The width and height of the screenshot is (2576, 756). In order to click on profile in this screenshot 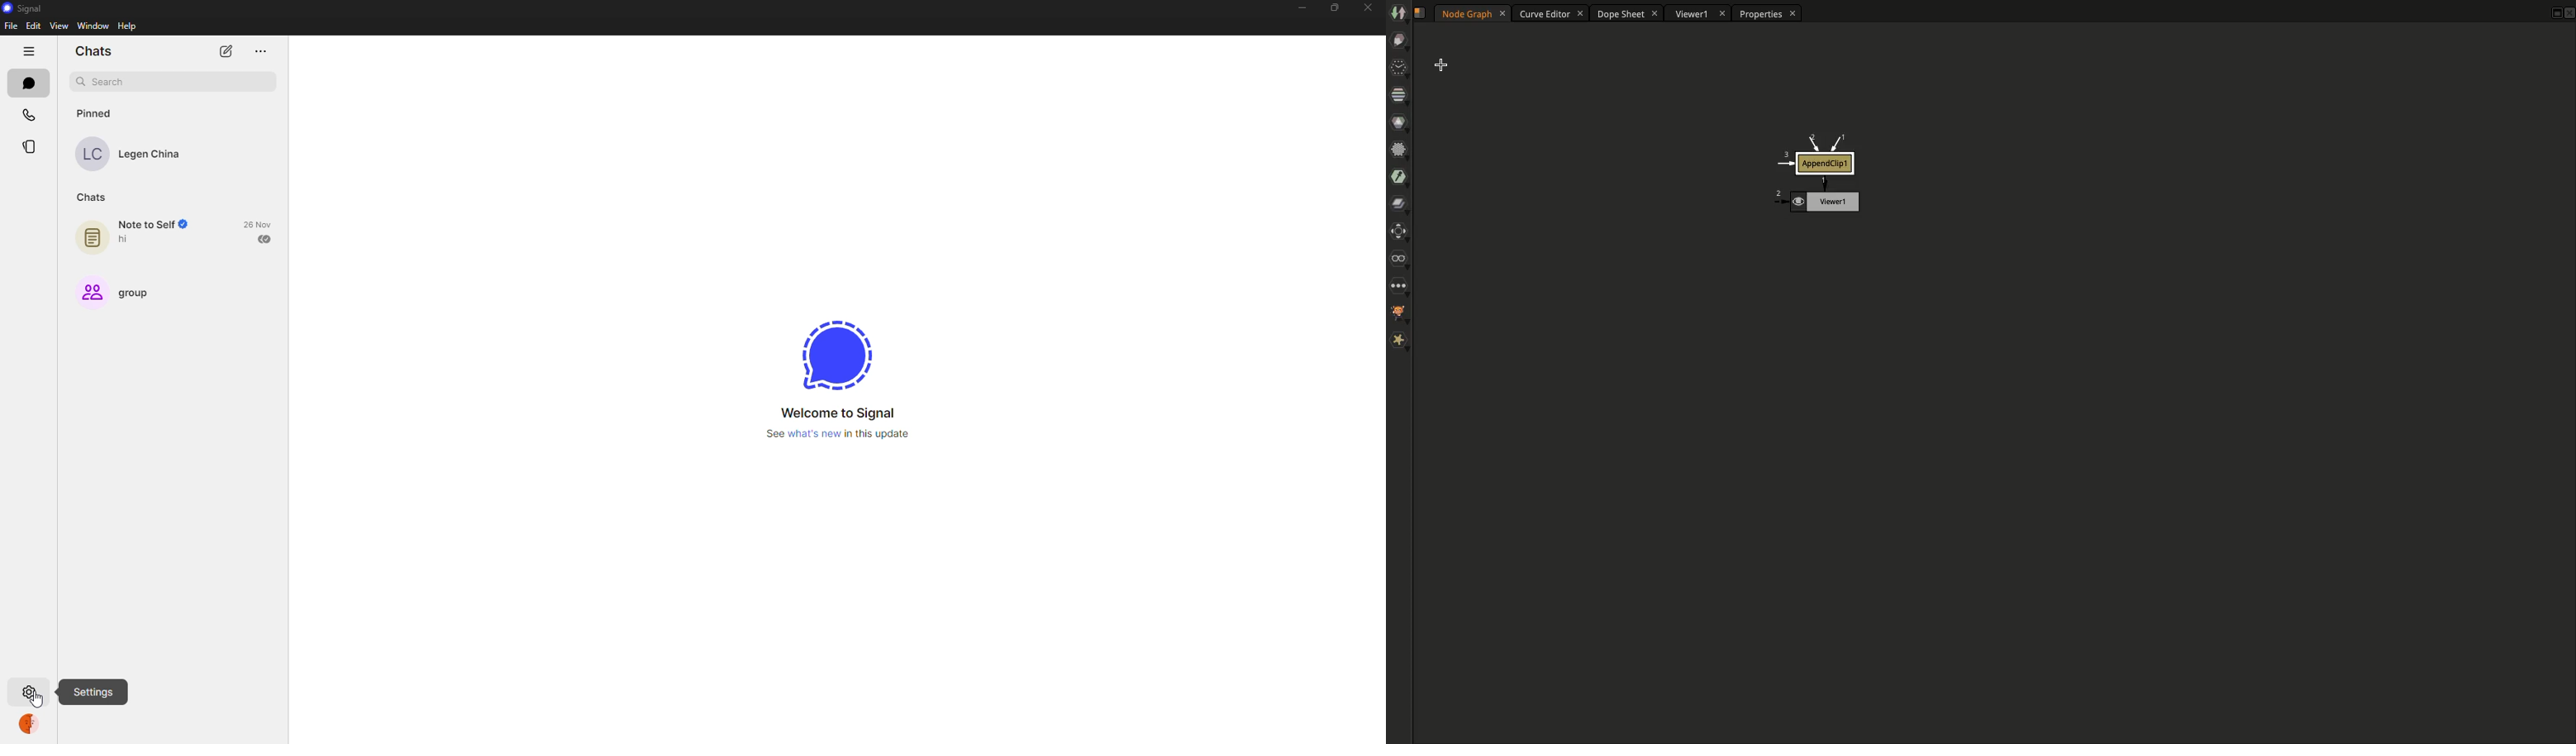, I will do `click(32, 725)`.